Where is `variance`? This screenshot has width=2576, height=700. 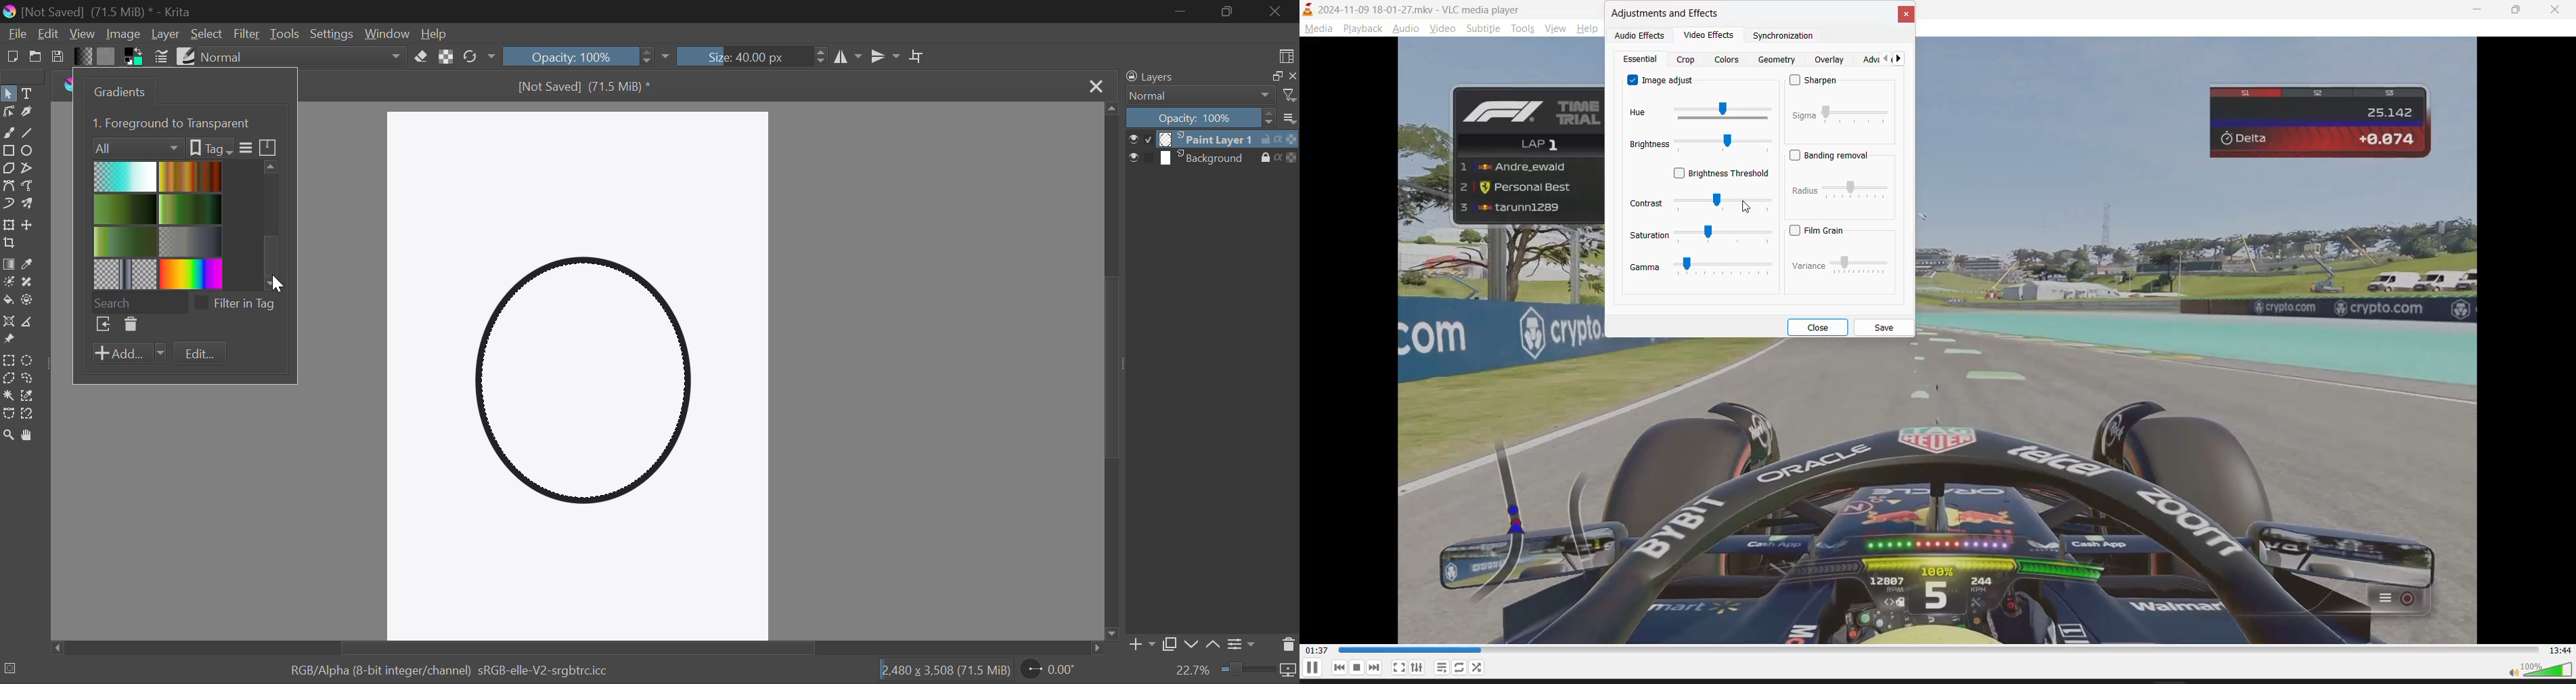 variance is located at coordinates (1839, 266).